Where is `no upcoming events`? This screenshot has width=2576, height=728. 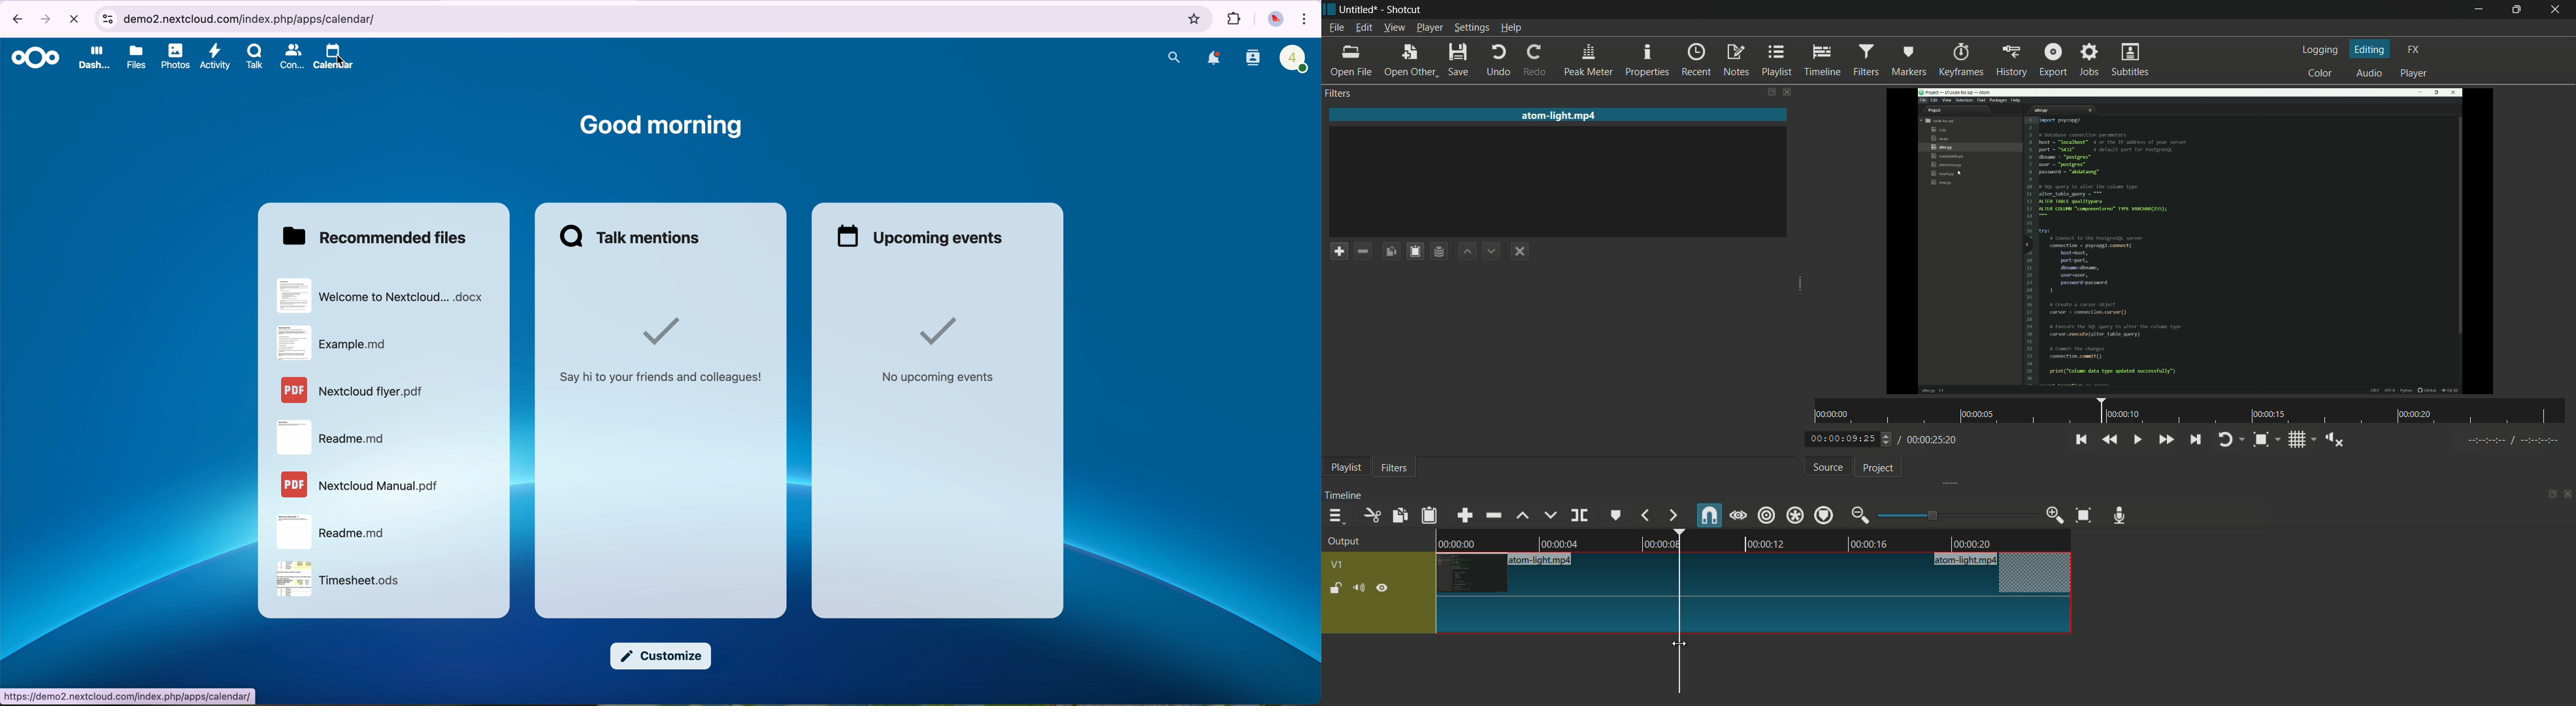 no upcoming events is located at coordinates (940, 350).